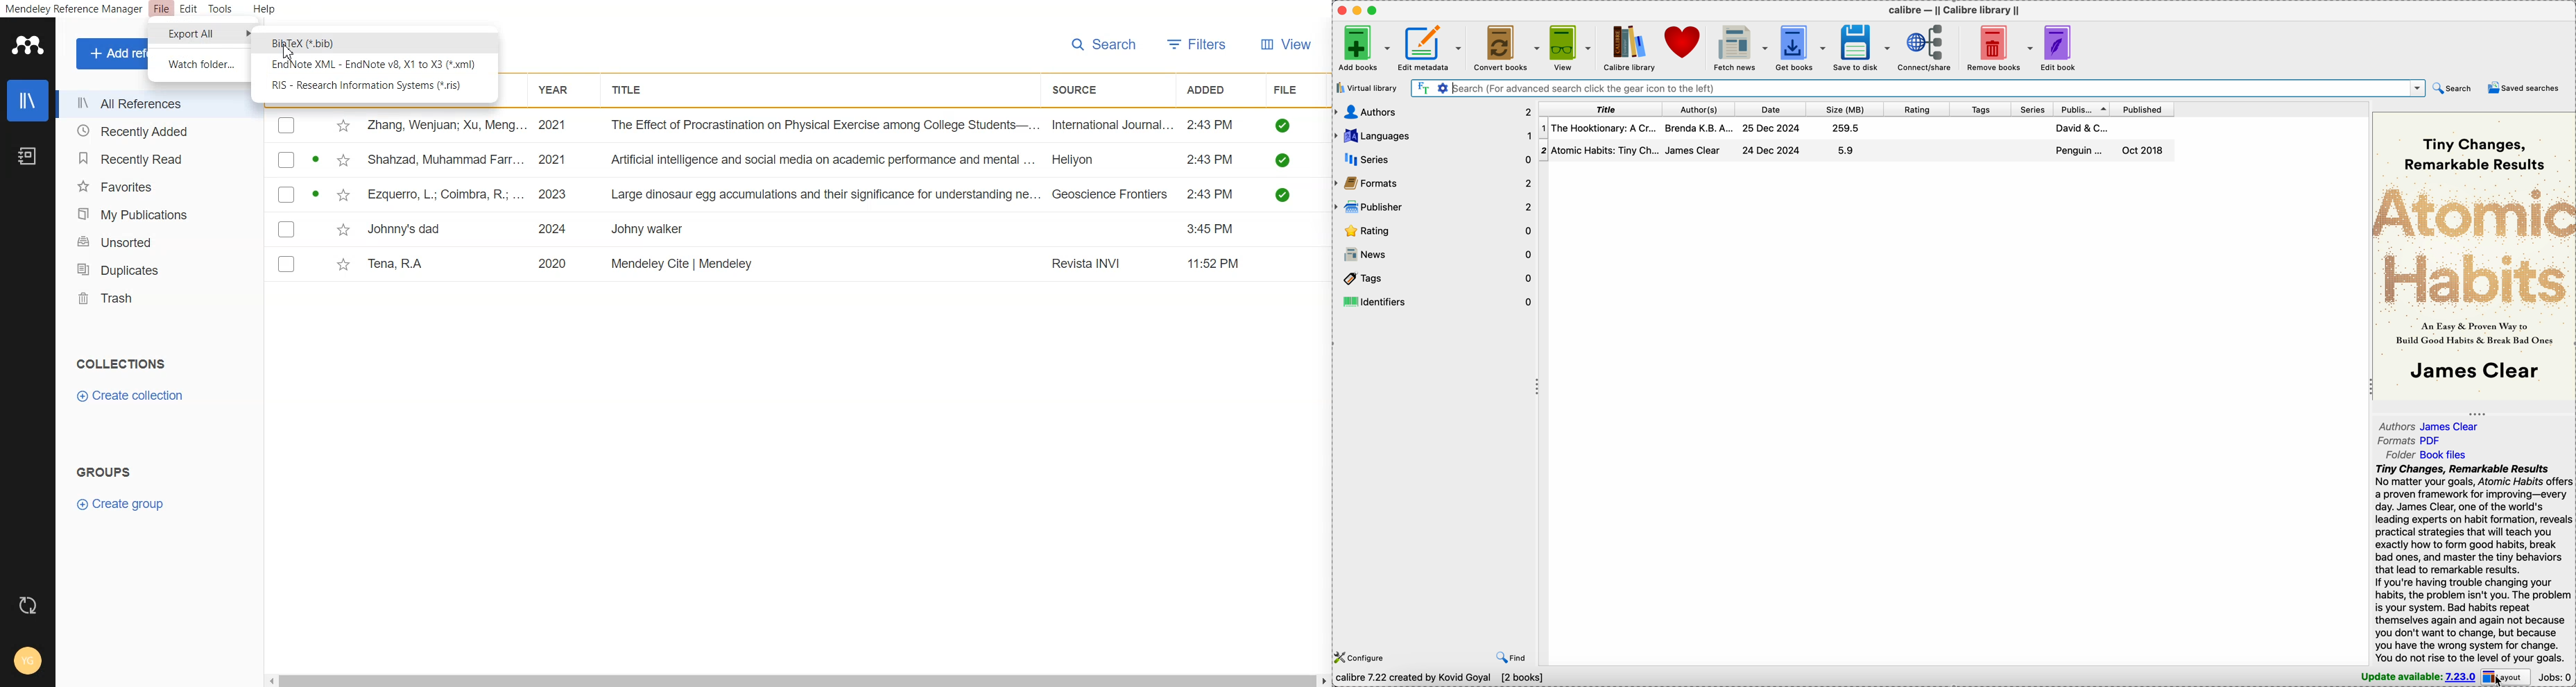 The height and width of the screenshot is (700, 2576). Describe the element at coordinates (341, 266) in the screenshot. I see `star` at that location.